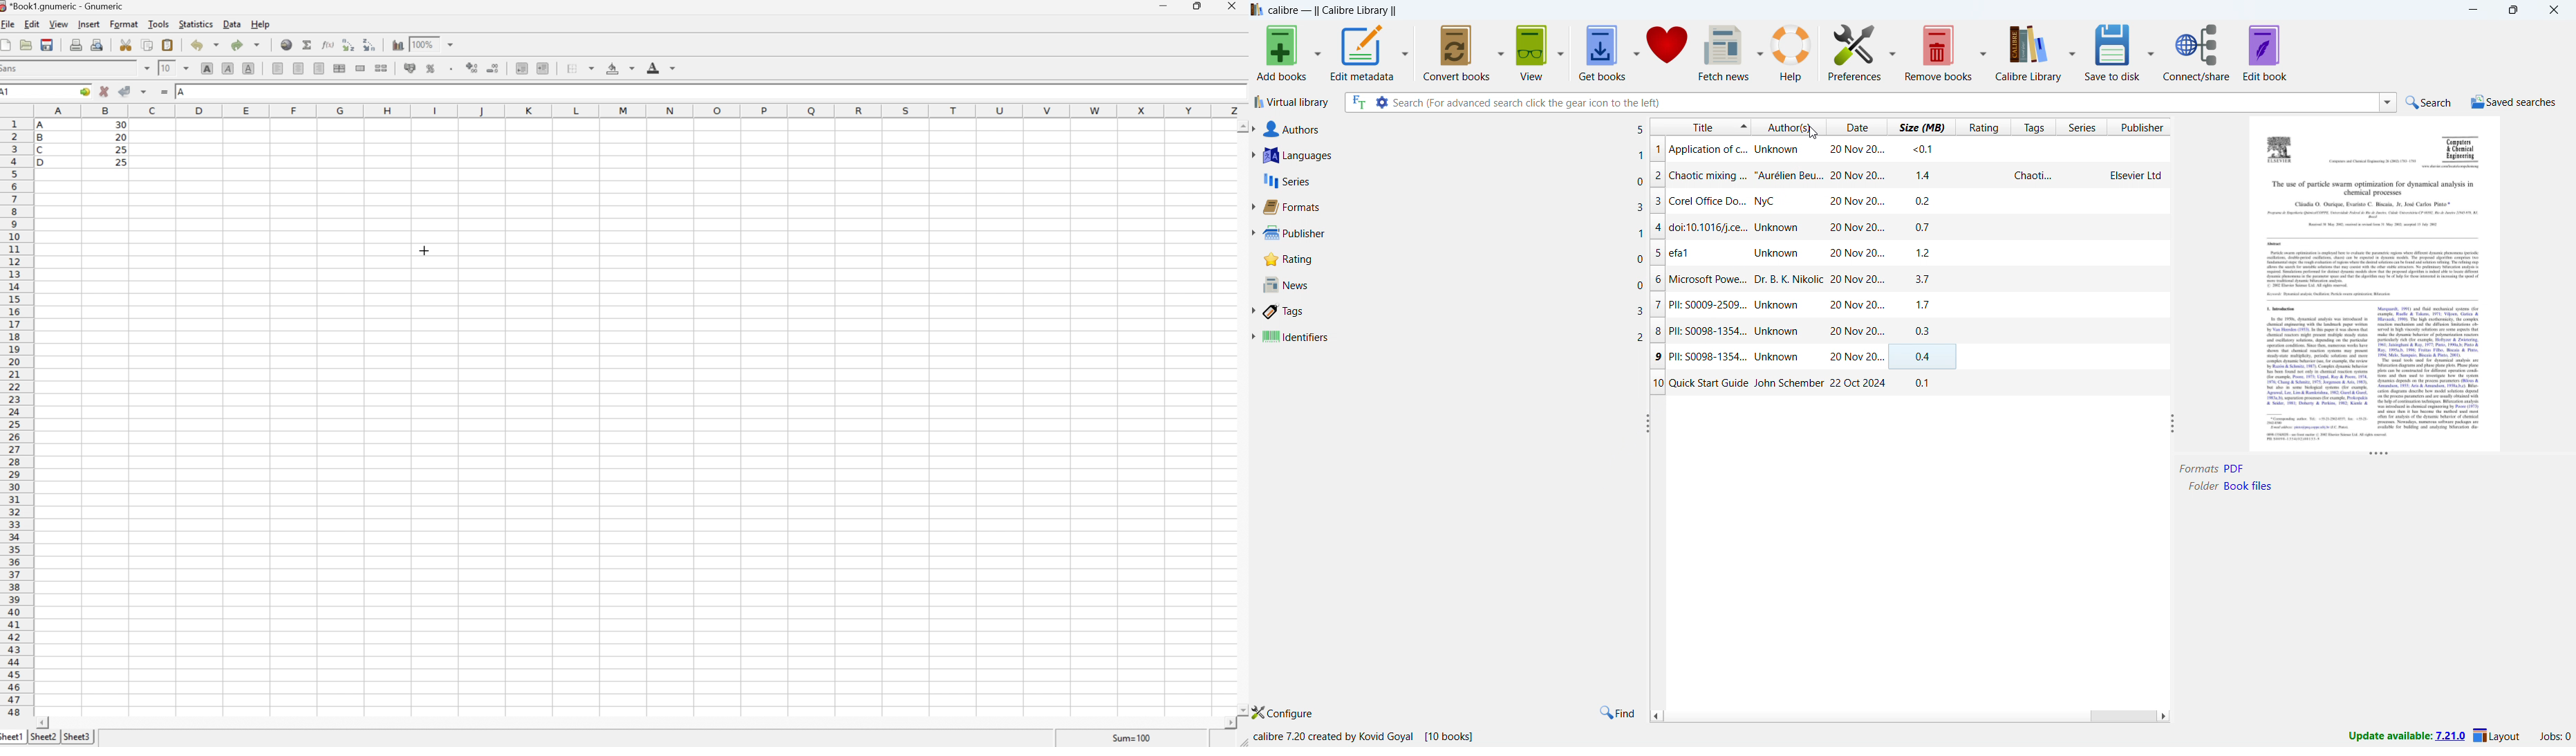  I want to click on Cursor, so click(1812, 132).